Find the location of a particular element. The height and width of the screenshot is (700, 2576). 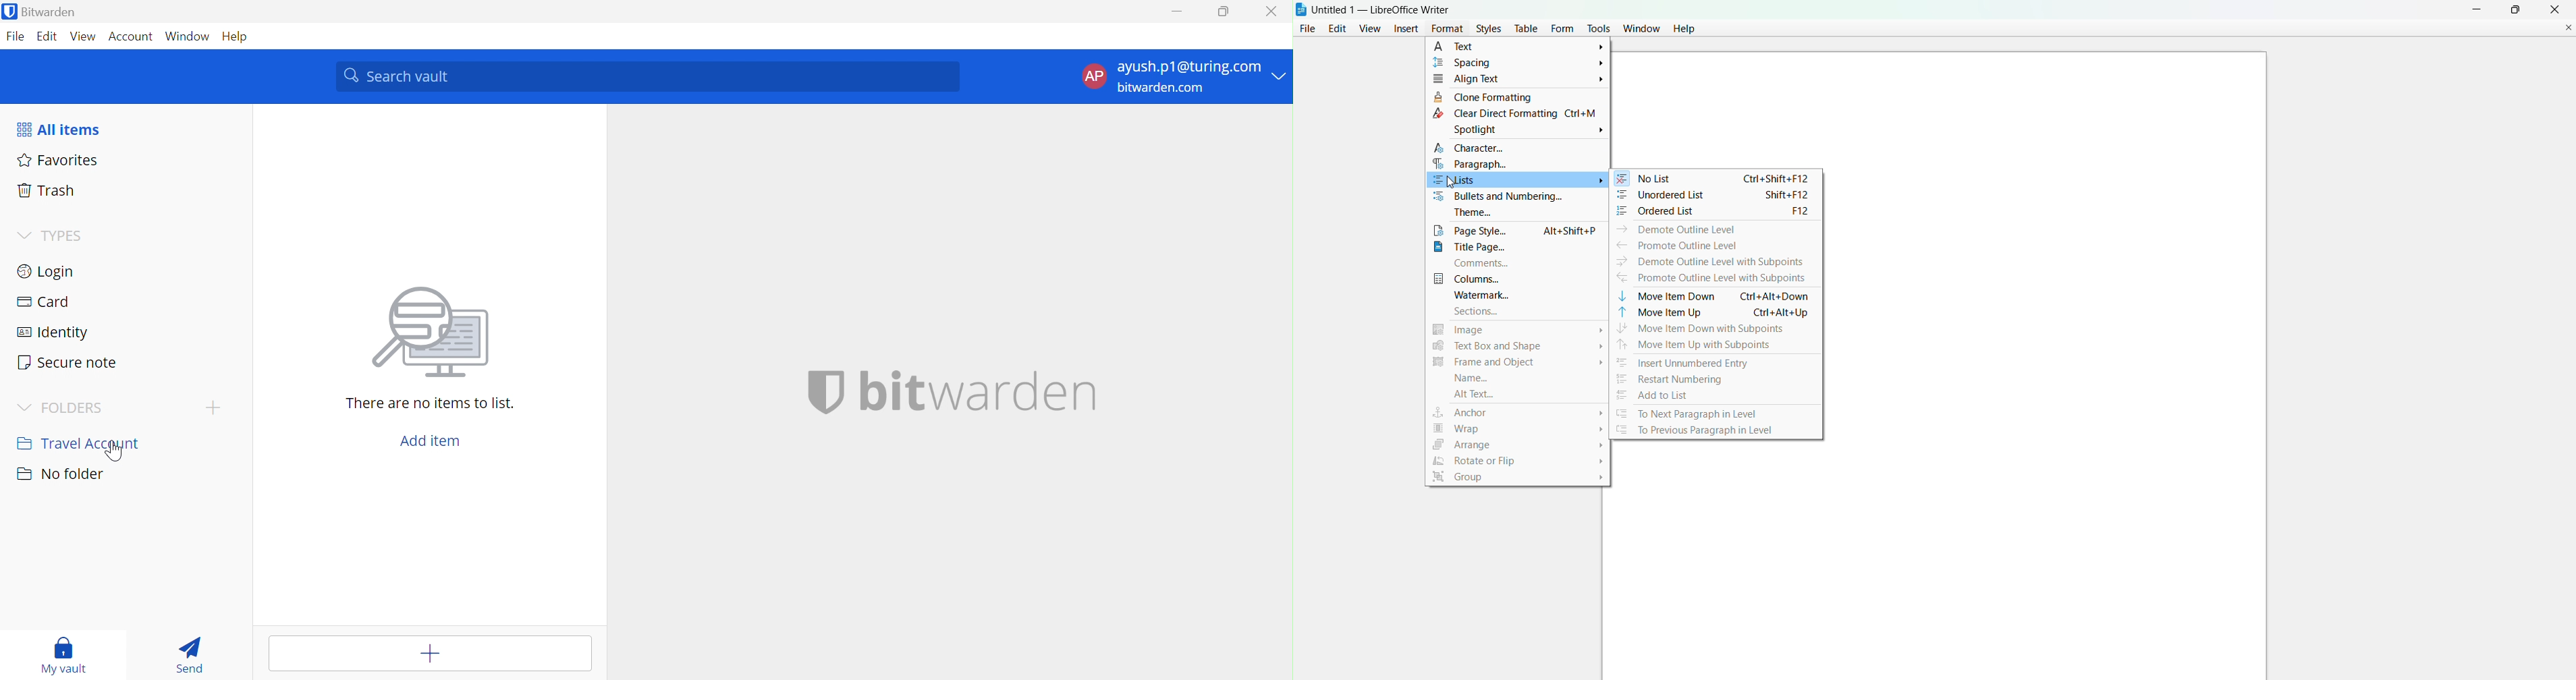

My Vault is located at coordinates (67, 657).